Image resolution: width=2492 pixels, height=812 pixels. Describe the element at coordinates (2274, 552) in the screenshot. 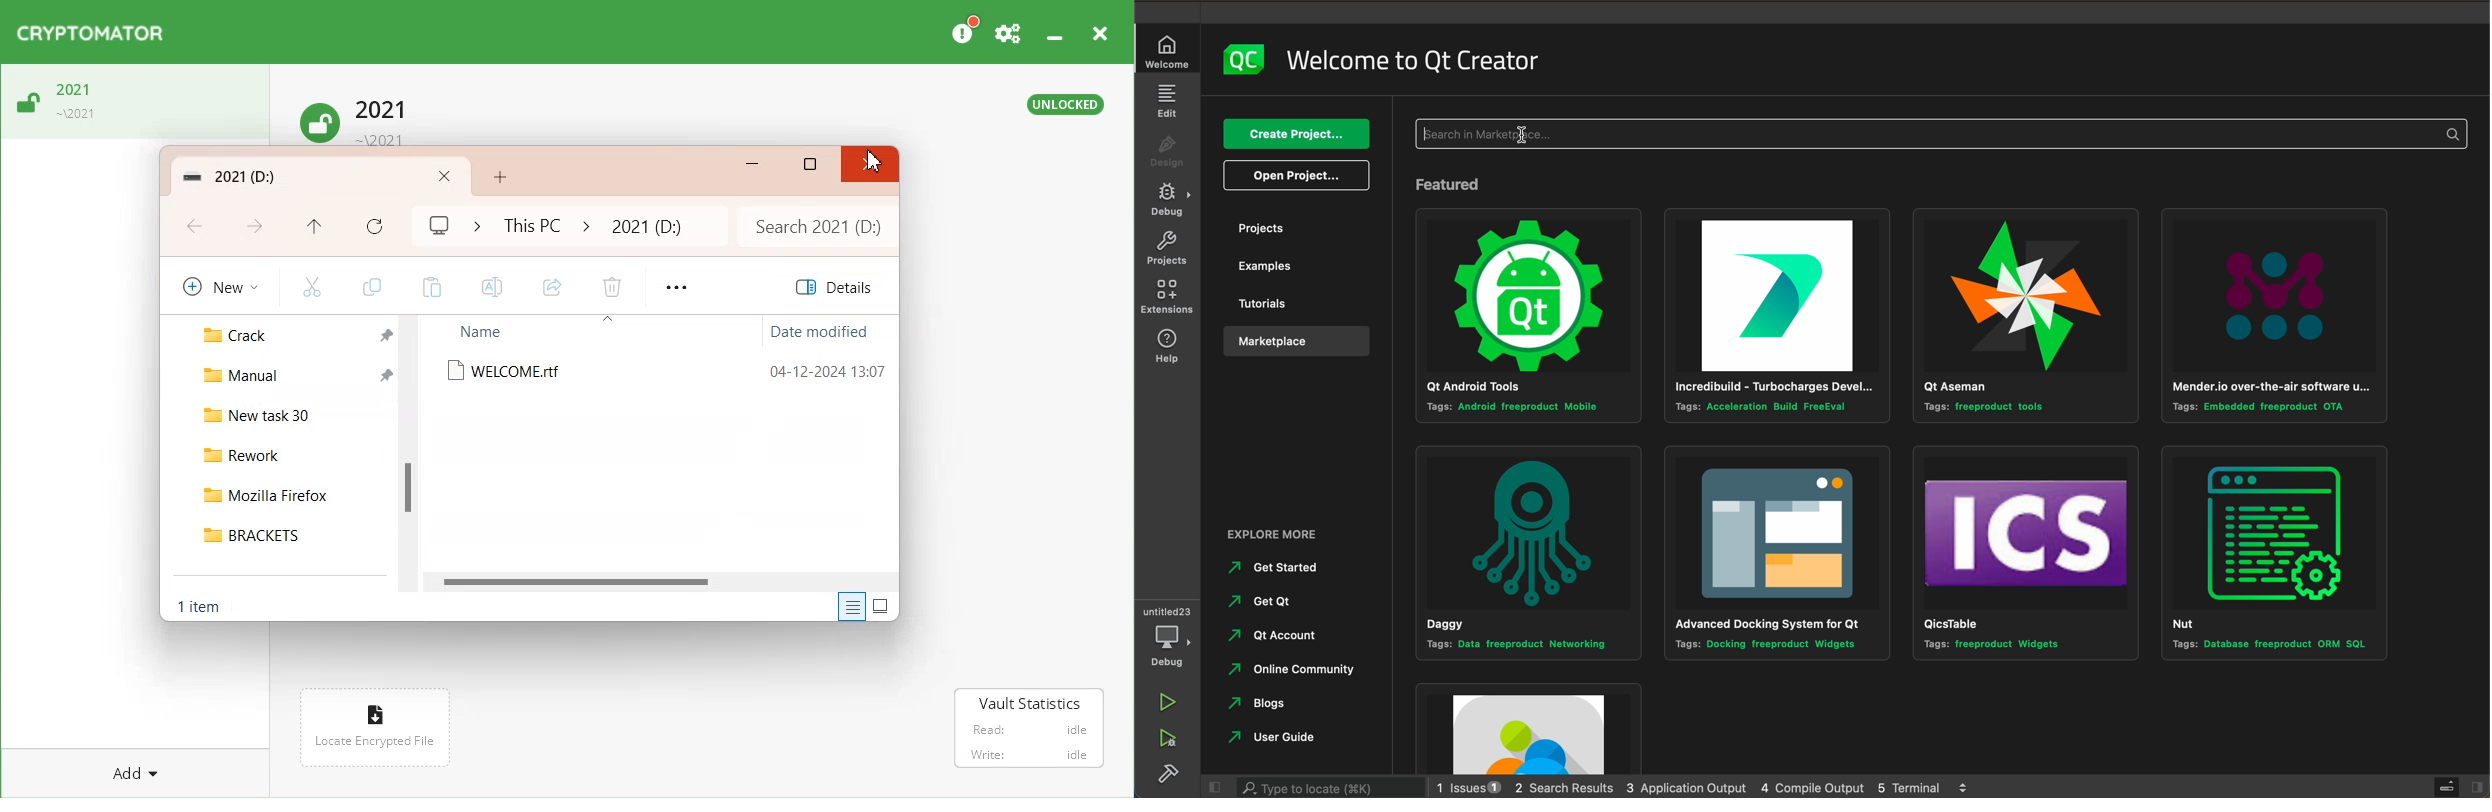

I see `` at that location.